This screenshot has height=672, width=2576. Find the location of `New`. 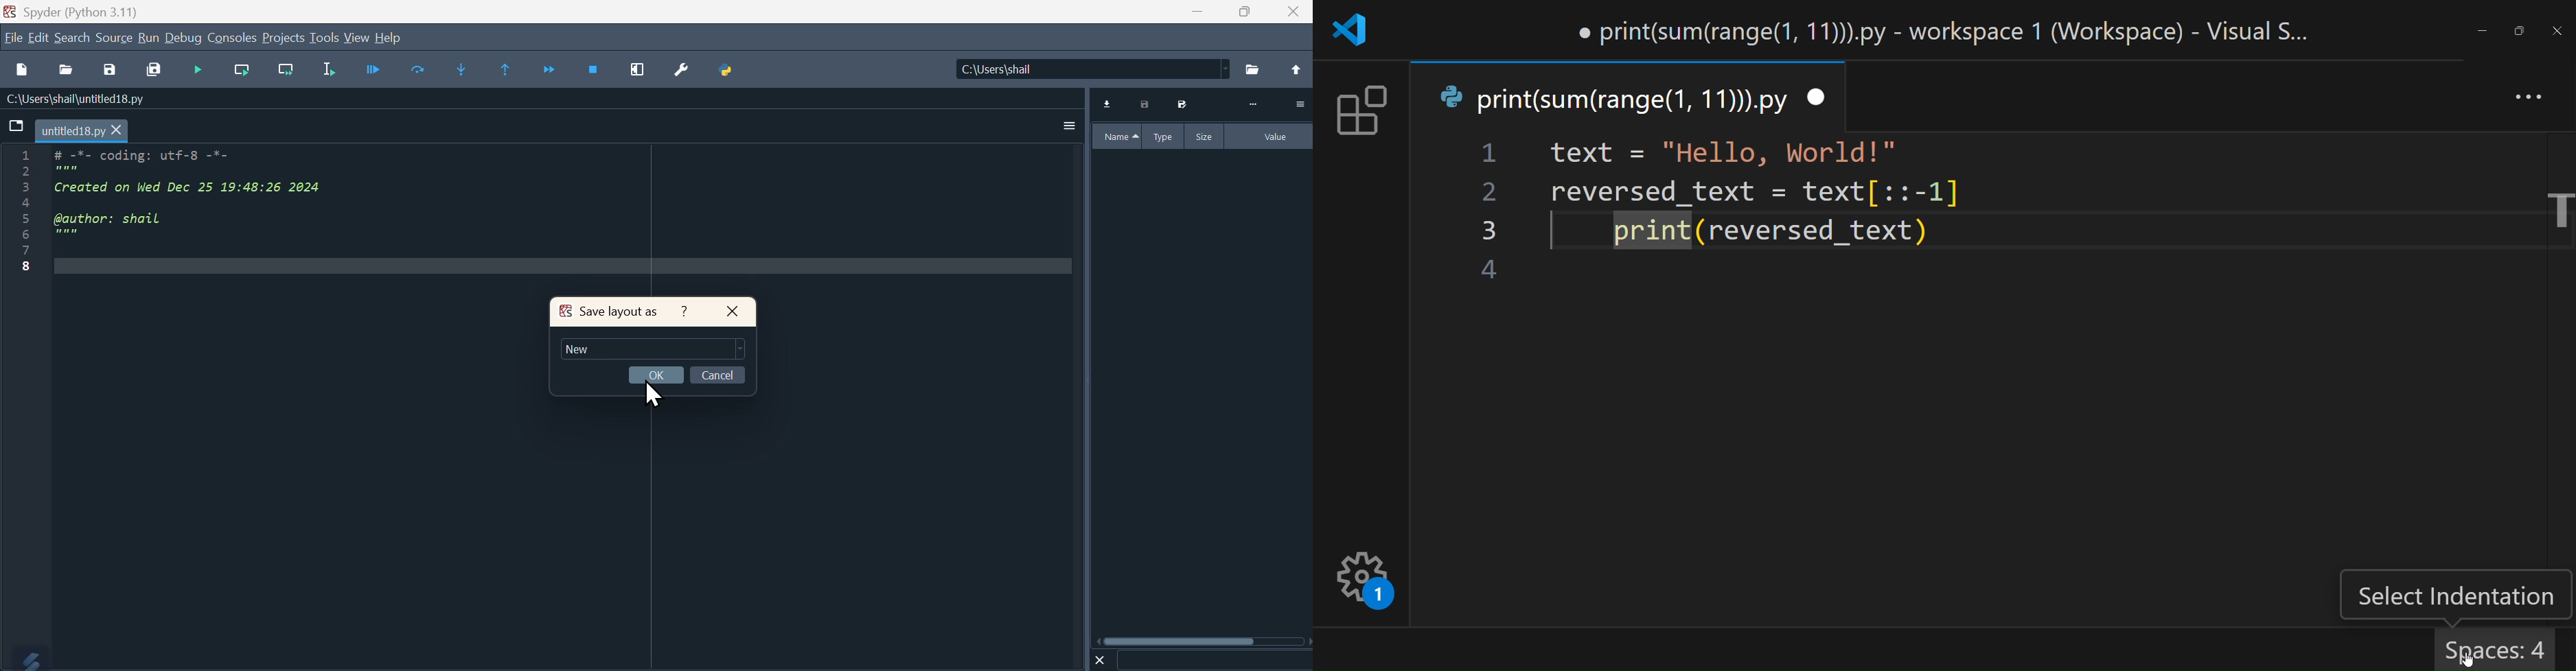

New is located at coordinates (580, 349).